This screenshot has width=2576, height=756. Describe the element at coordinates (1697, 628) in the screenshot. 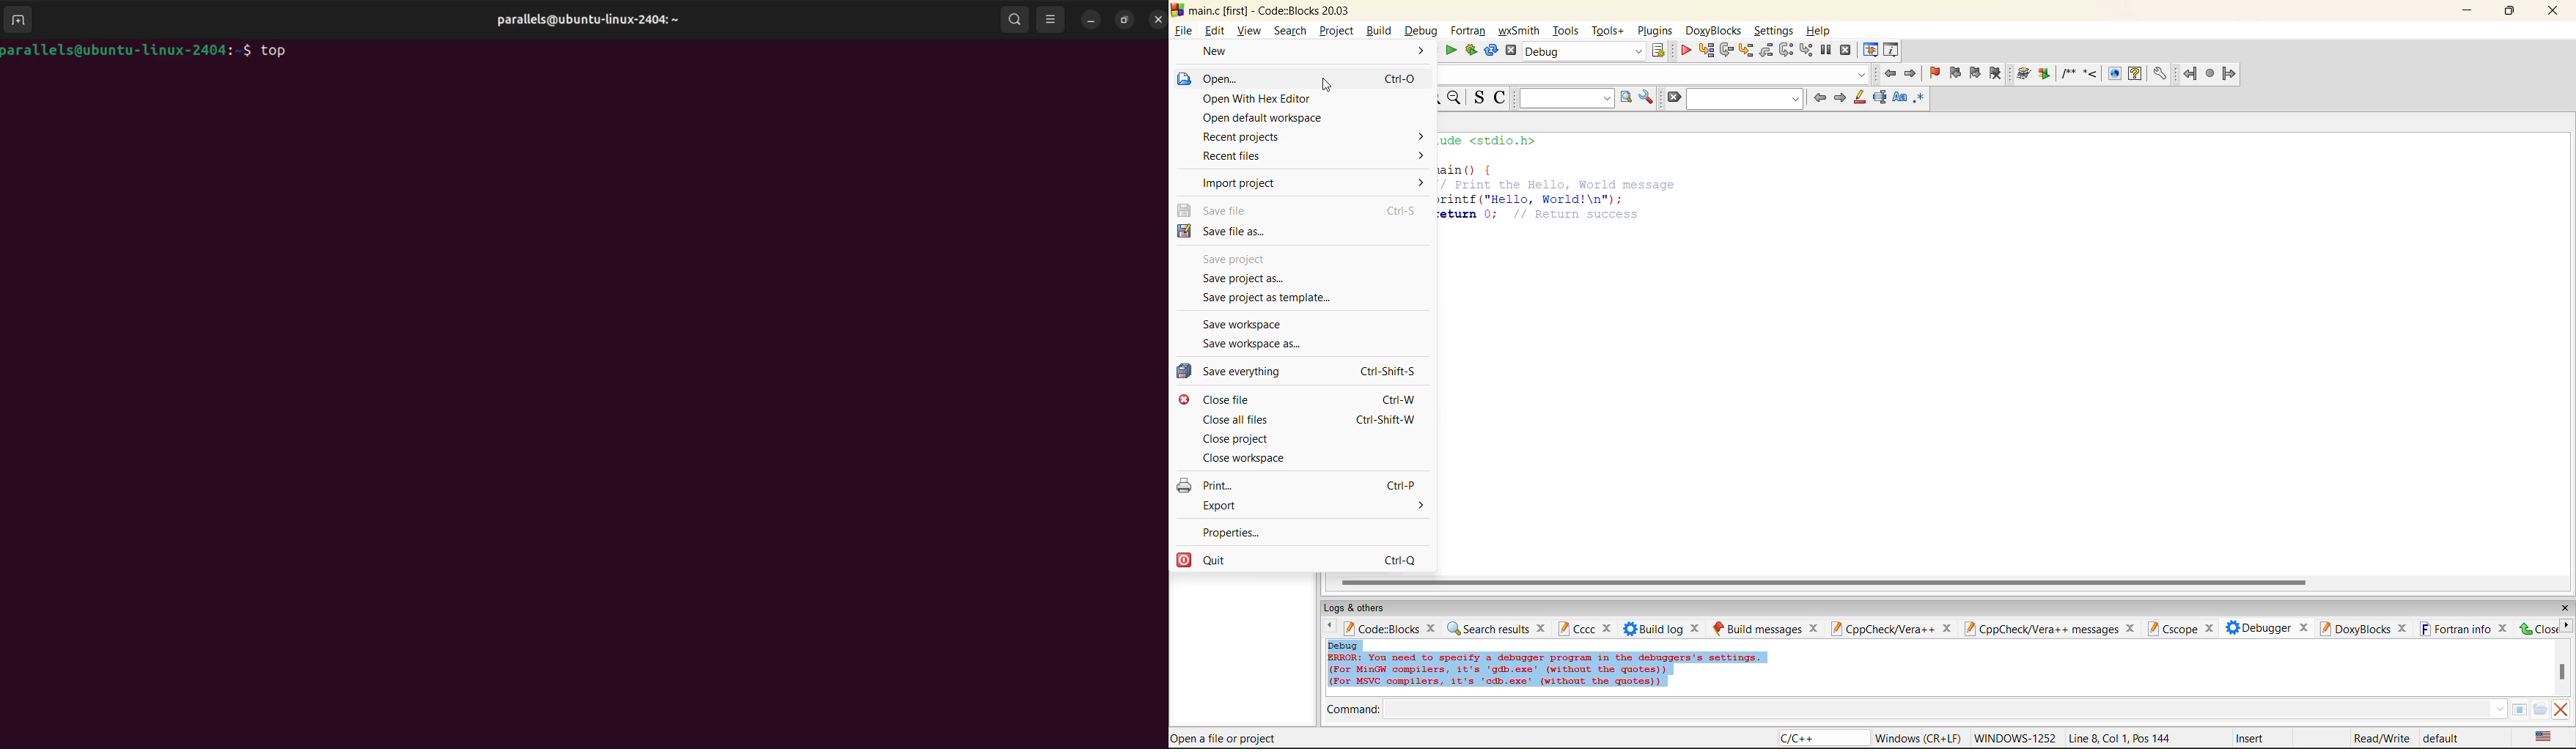

I see `close` at that location.